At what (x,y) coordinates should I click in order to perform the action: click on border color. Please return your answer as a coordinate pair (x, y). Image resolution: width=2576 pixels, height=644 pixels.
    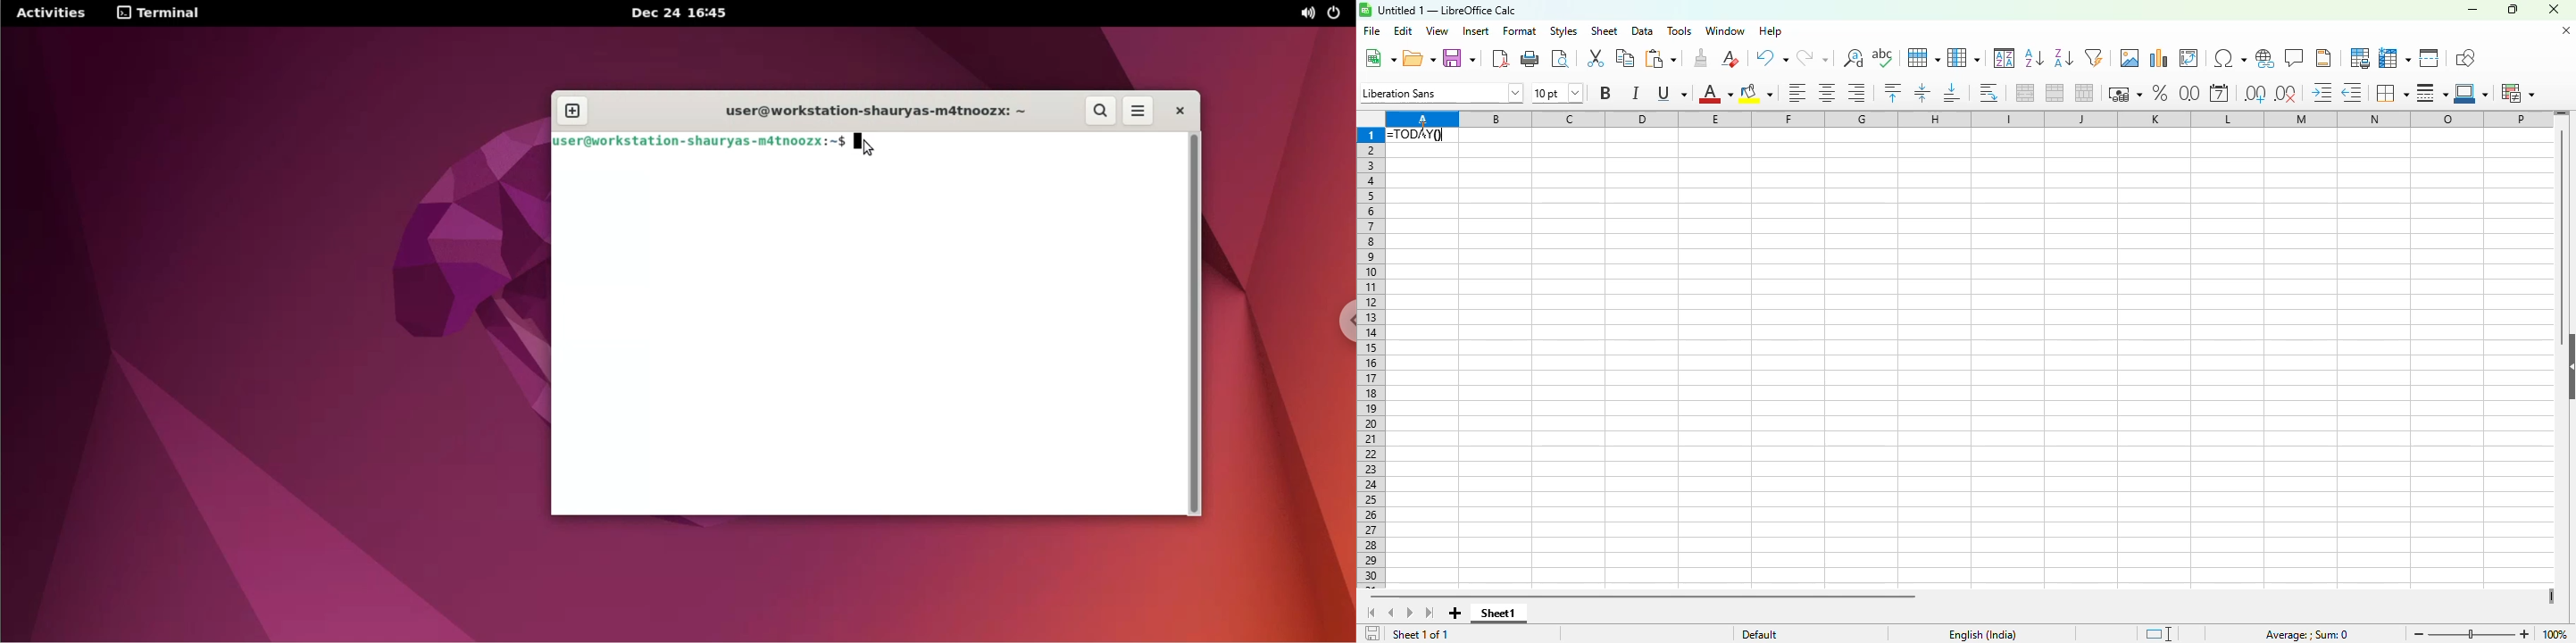
    Looking at the image, I should click on (2472, 94).